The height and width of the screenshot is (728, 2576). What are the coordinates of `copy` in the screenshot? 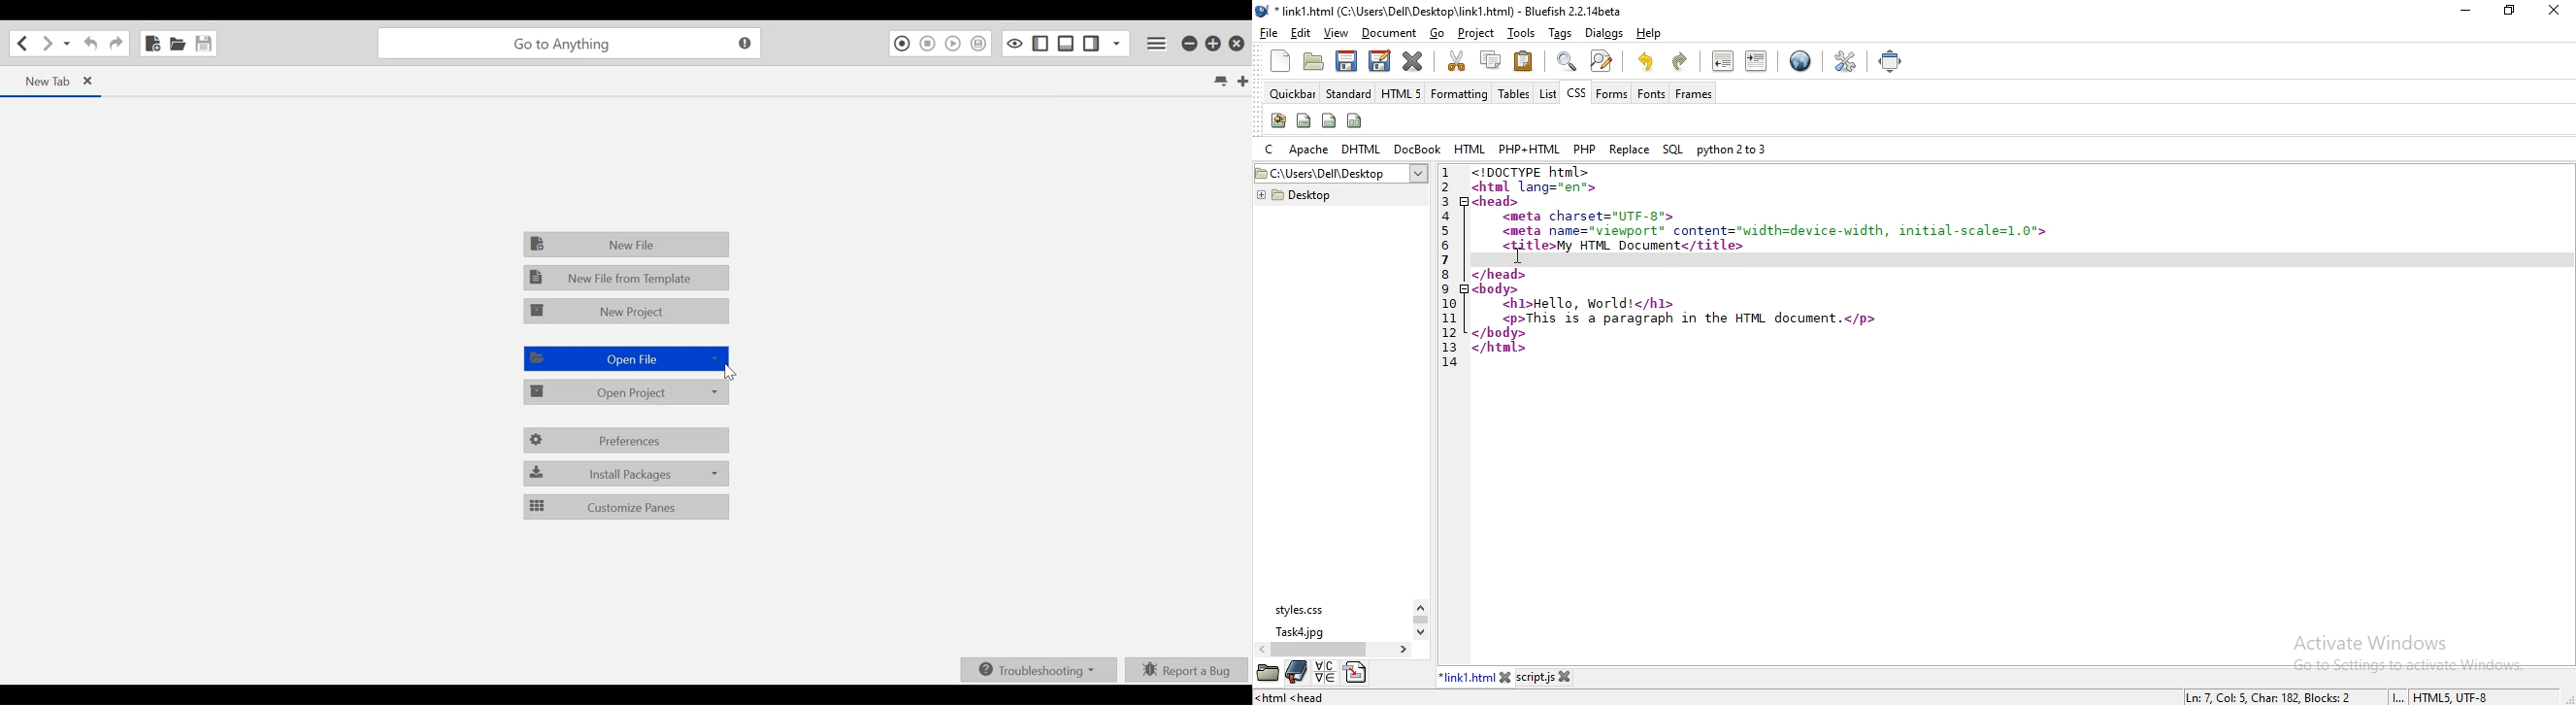 It's located at (1491, 58).